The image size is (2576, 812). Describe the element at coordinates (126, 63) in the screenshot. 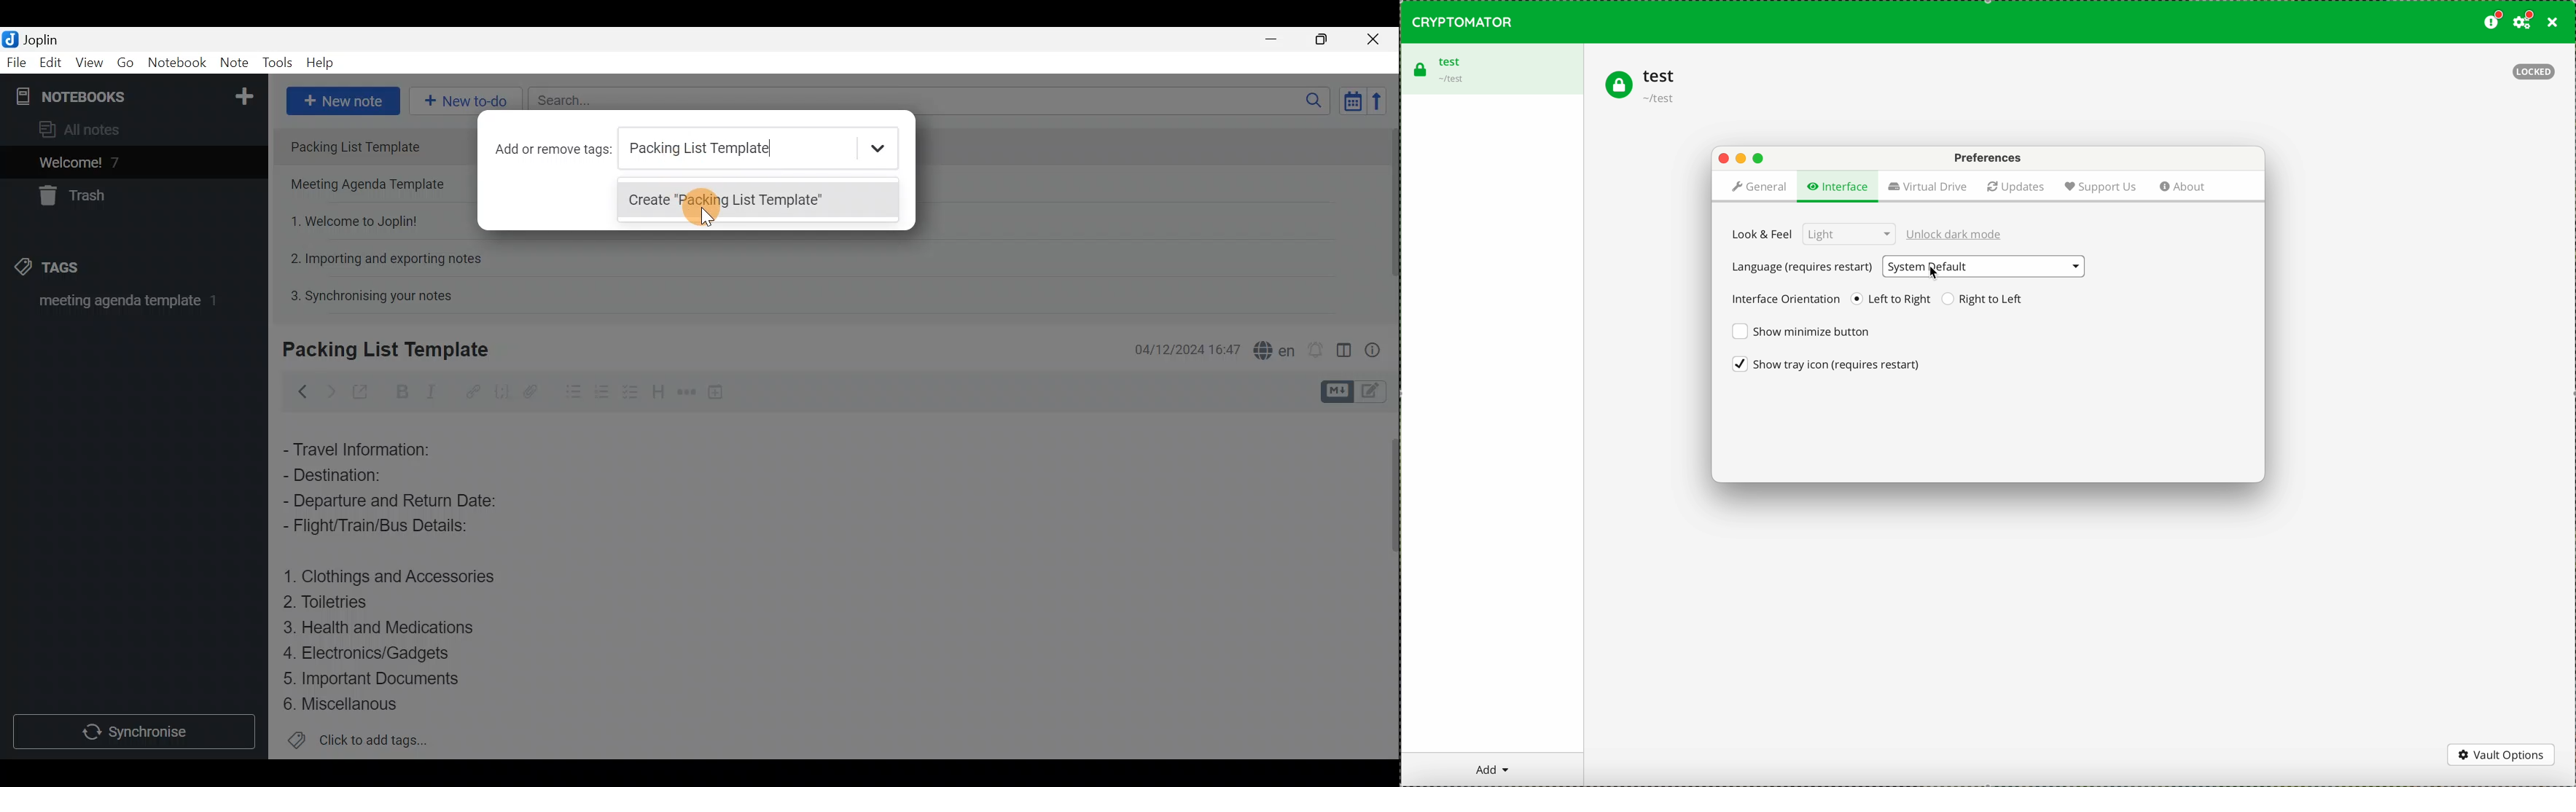

I see `Go` at that location.